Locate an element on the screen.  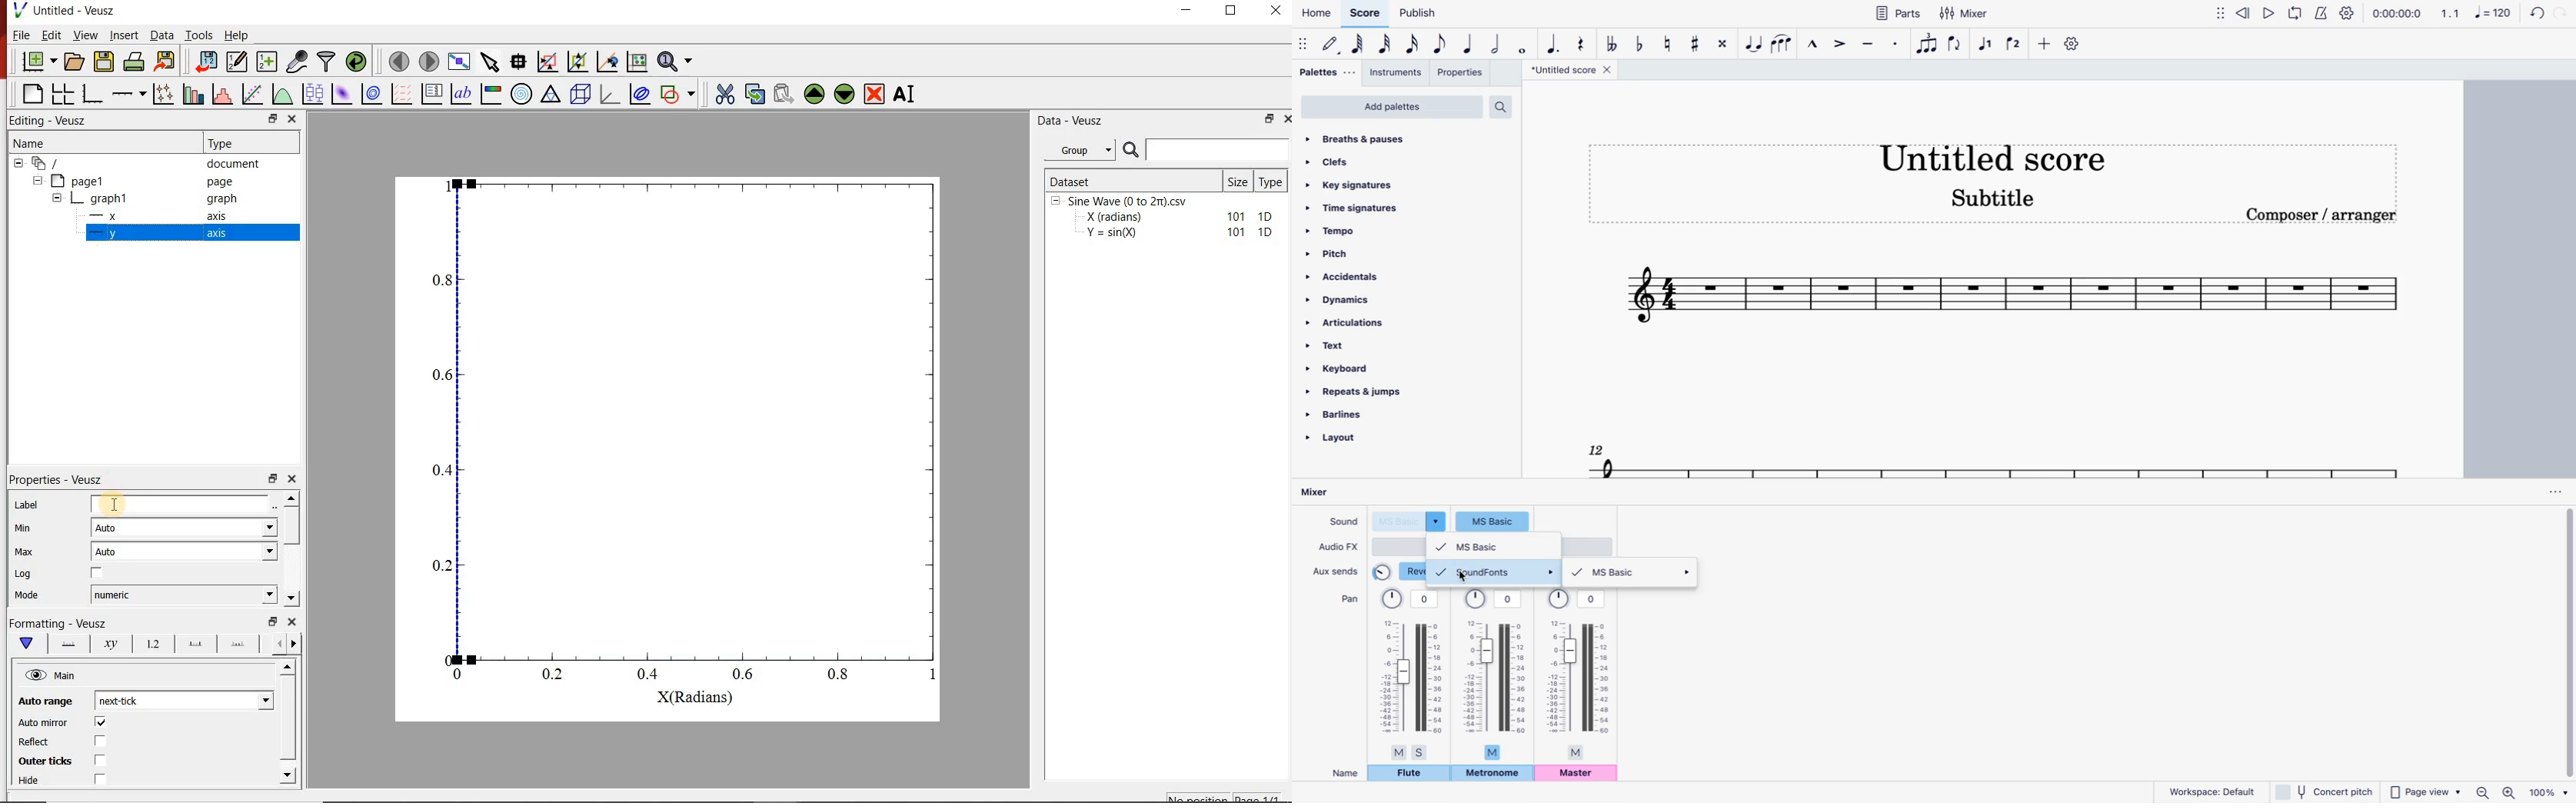
Properties - Veusz is located at coordinates (58, 479).